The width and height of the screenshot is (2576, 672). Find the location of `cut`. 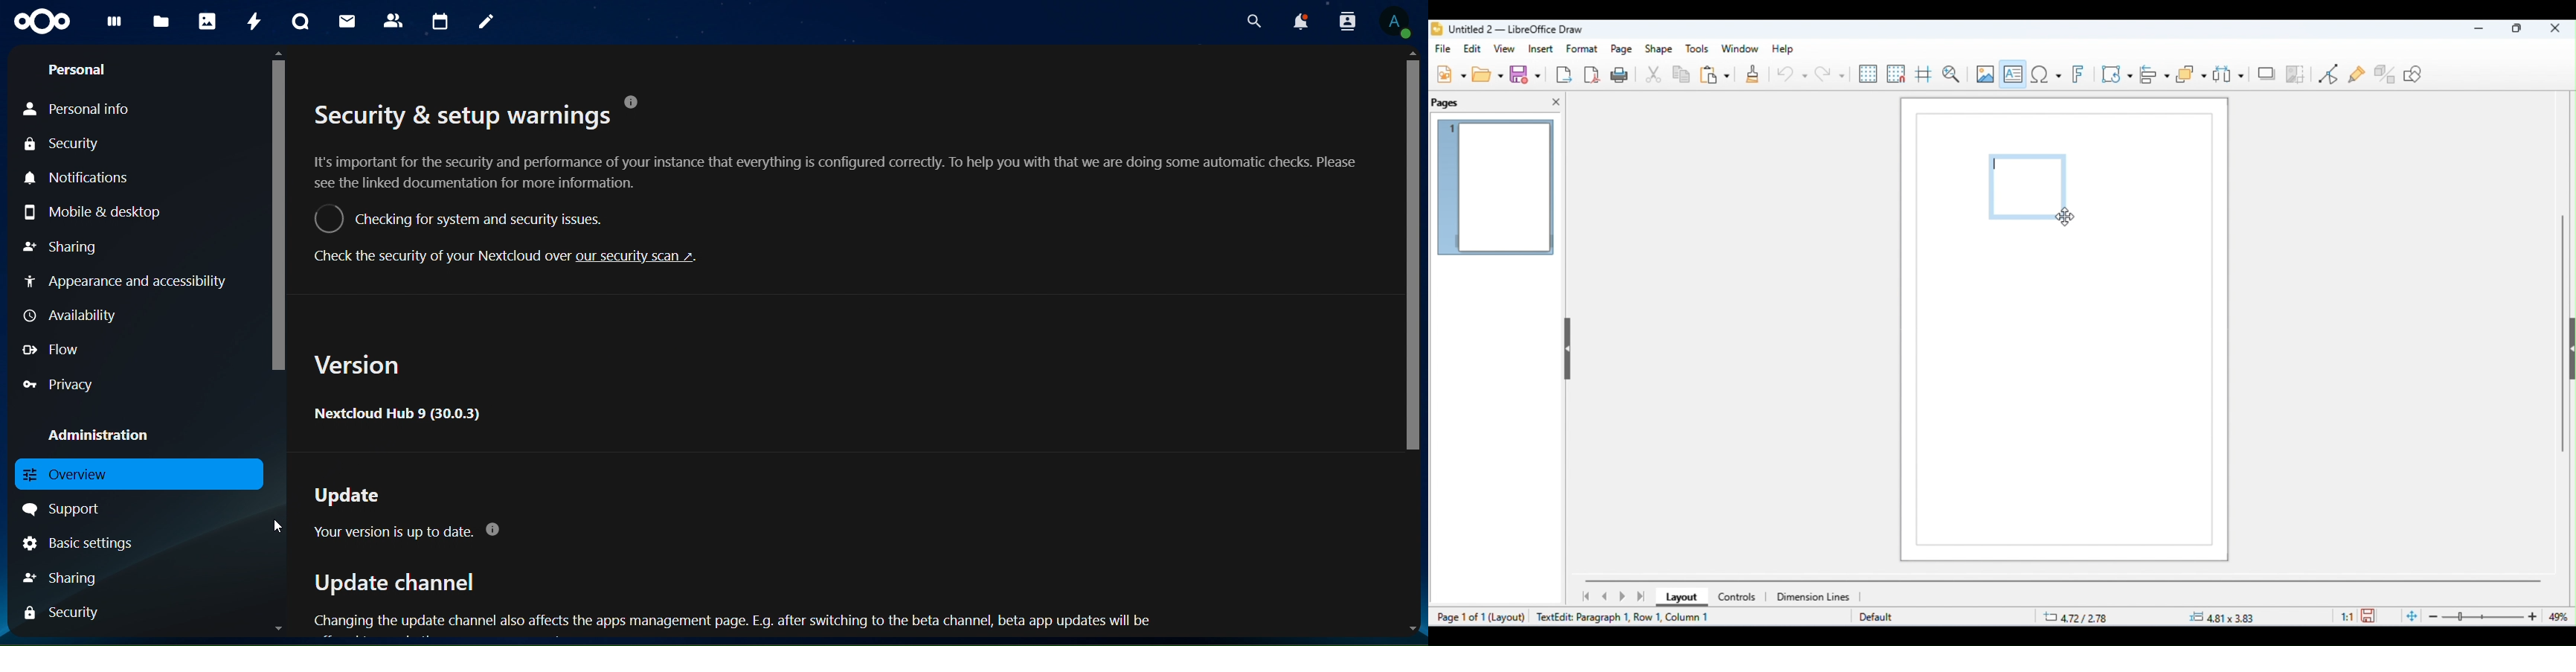

cut is located at coordinates (1654, 75).